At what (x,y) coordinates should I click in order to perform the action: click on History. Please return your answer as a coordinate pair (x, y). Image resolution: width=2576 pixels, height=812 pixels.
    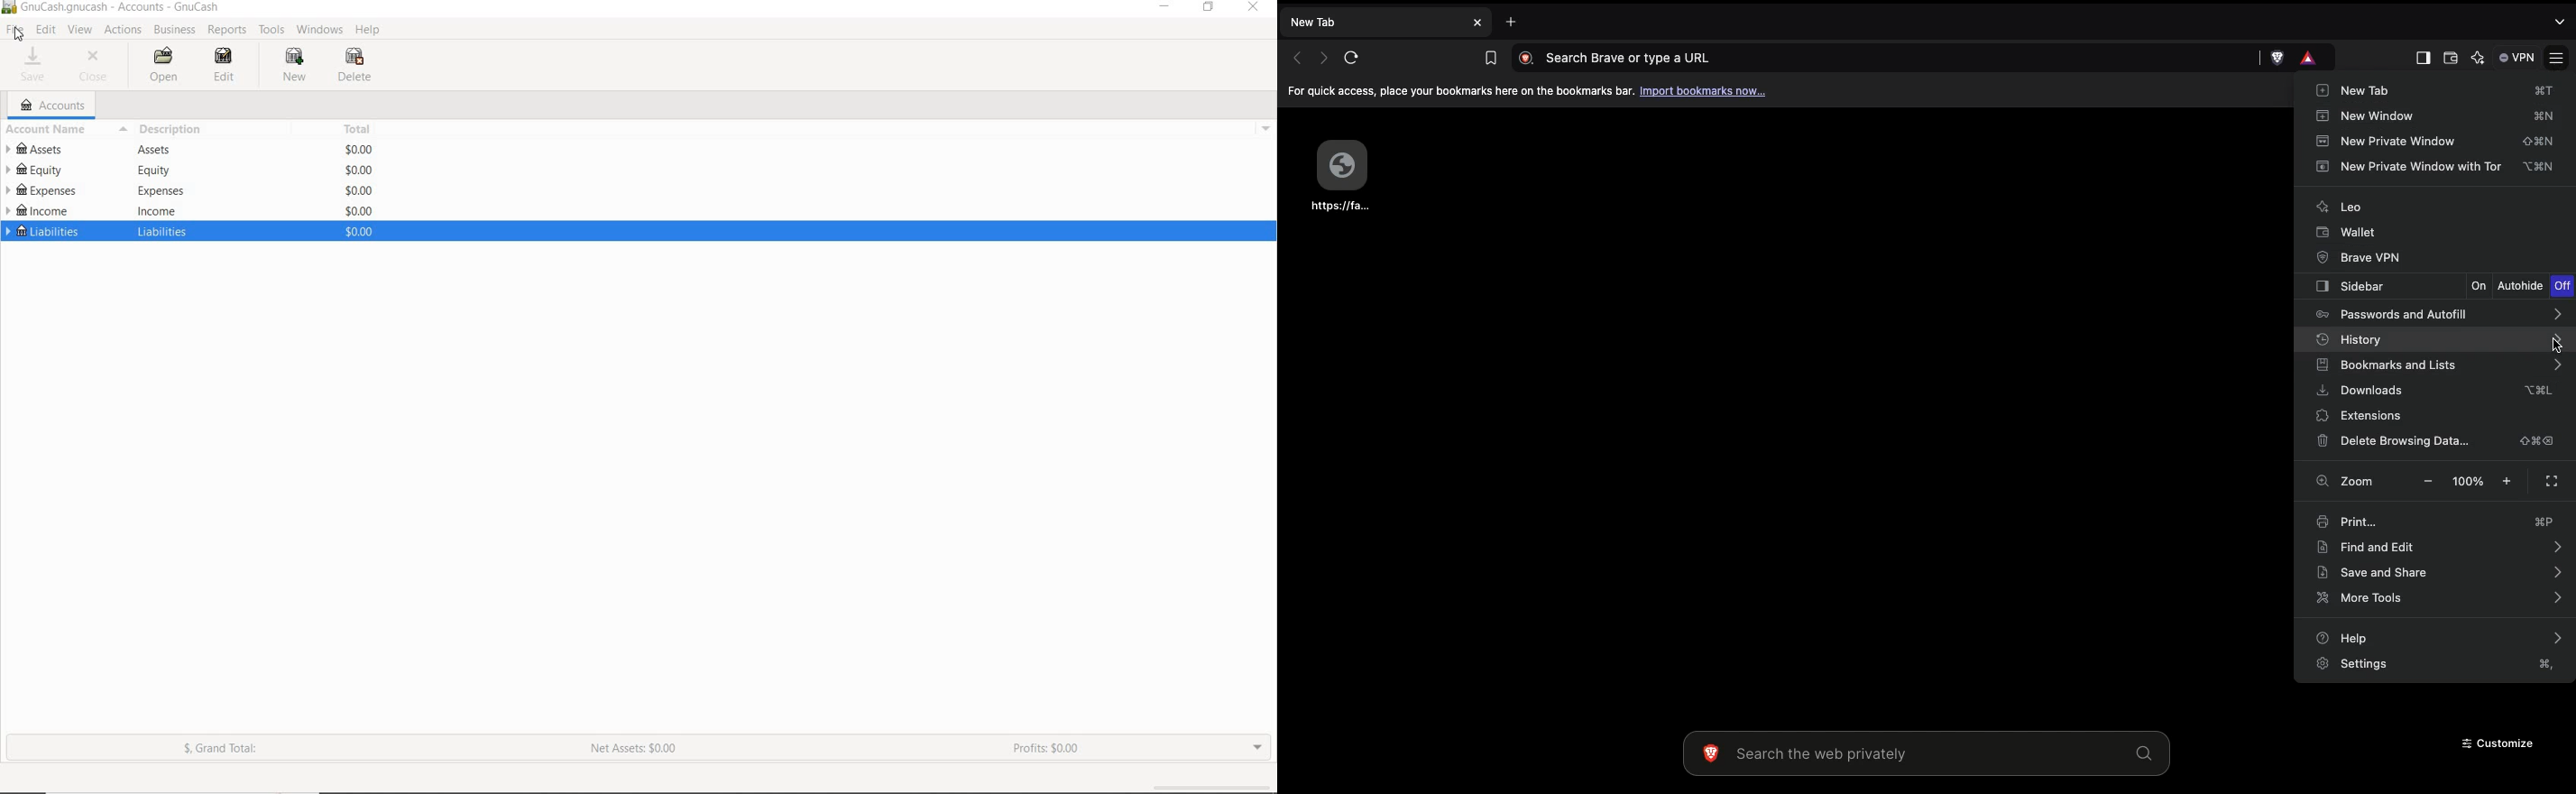
    Looking at the image, I should click on (2432, 339).